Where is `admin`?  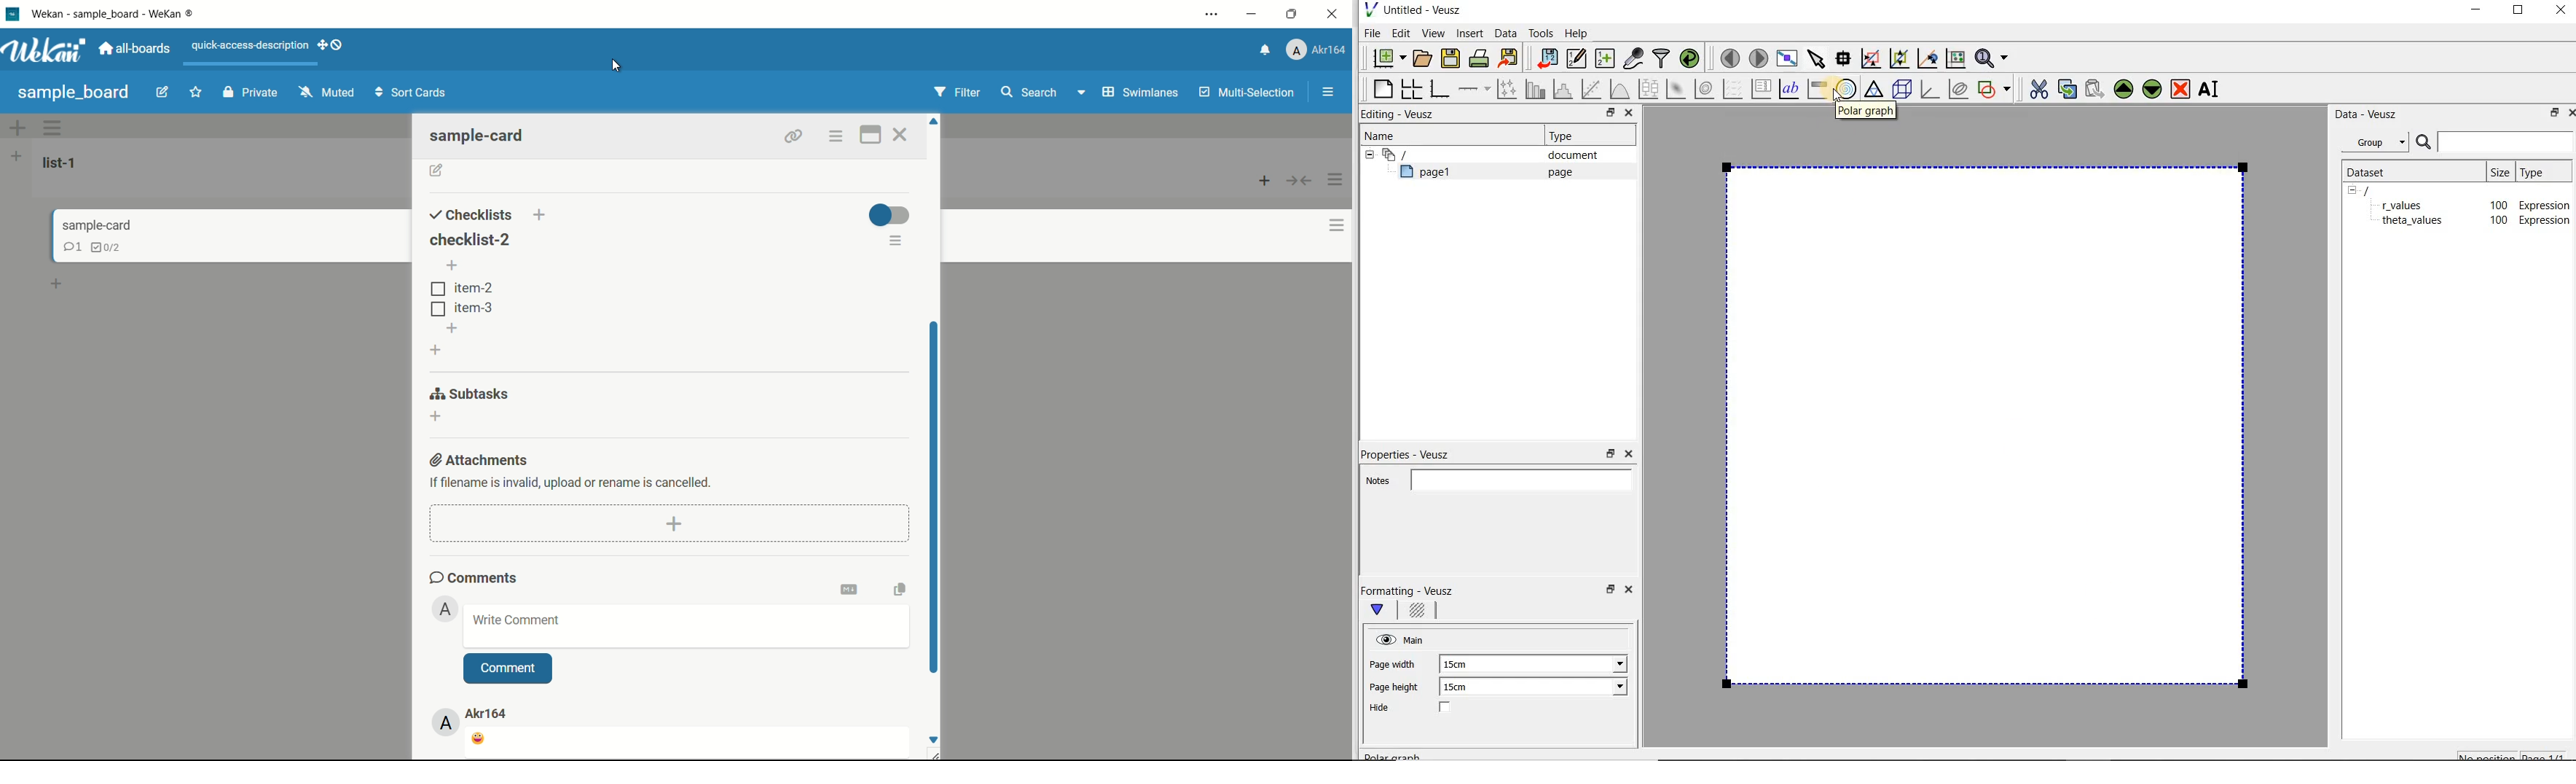
admin is located at coordinates (447, 723).